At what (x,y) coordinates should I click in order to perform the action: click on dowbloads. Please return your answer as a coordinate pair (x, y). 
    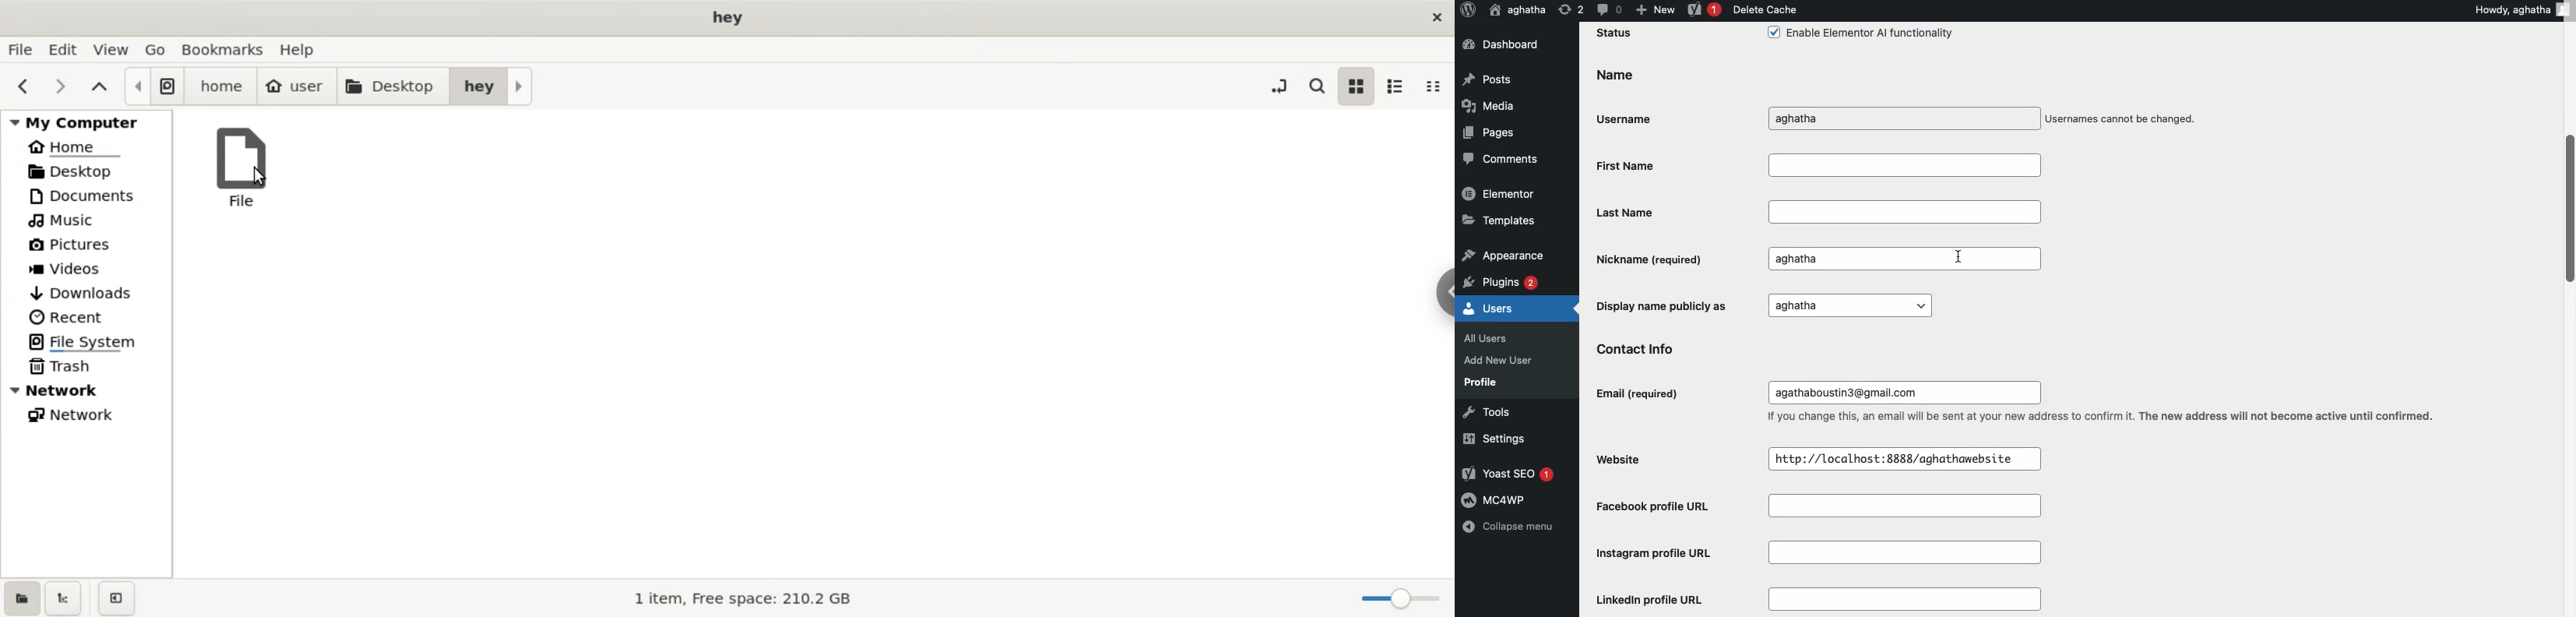
    Looking at the image, I should click on (87, 293).